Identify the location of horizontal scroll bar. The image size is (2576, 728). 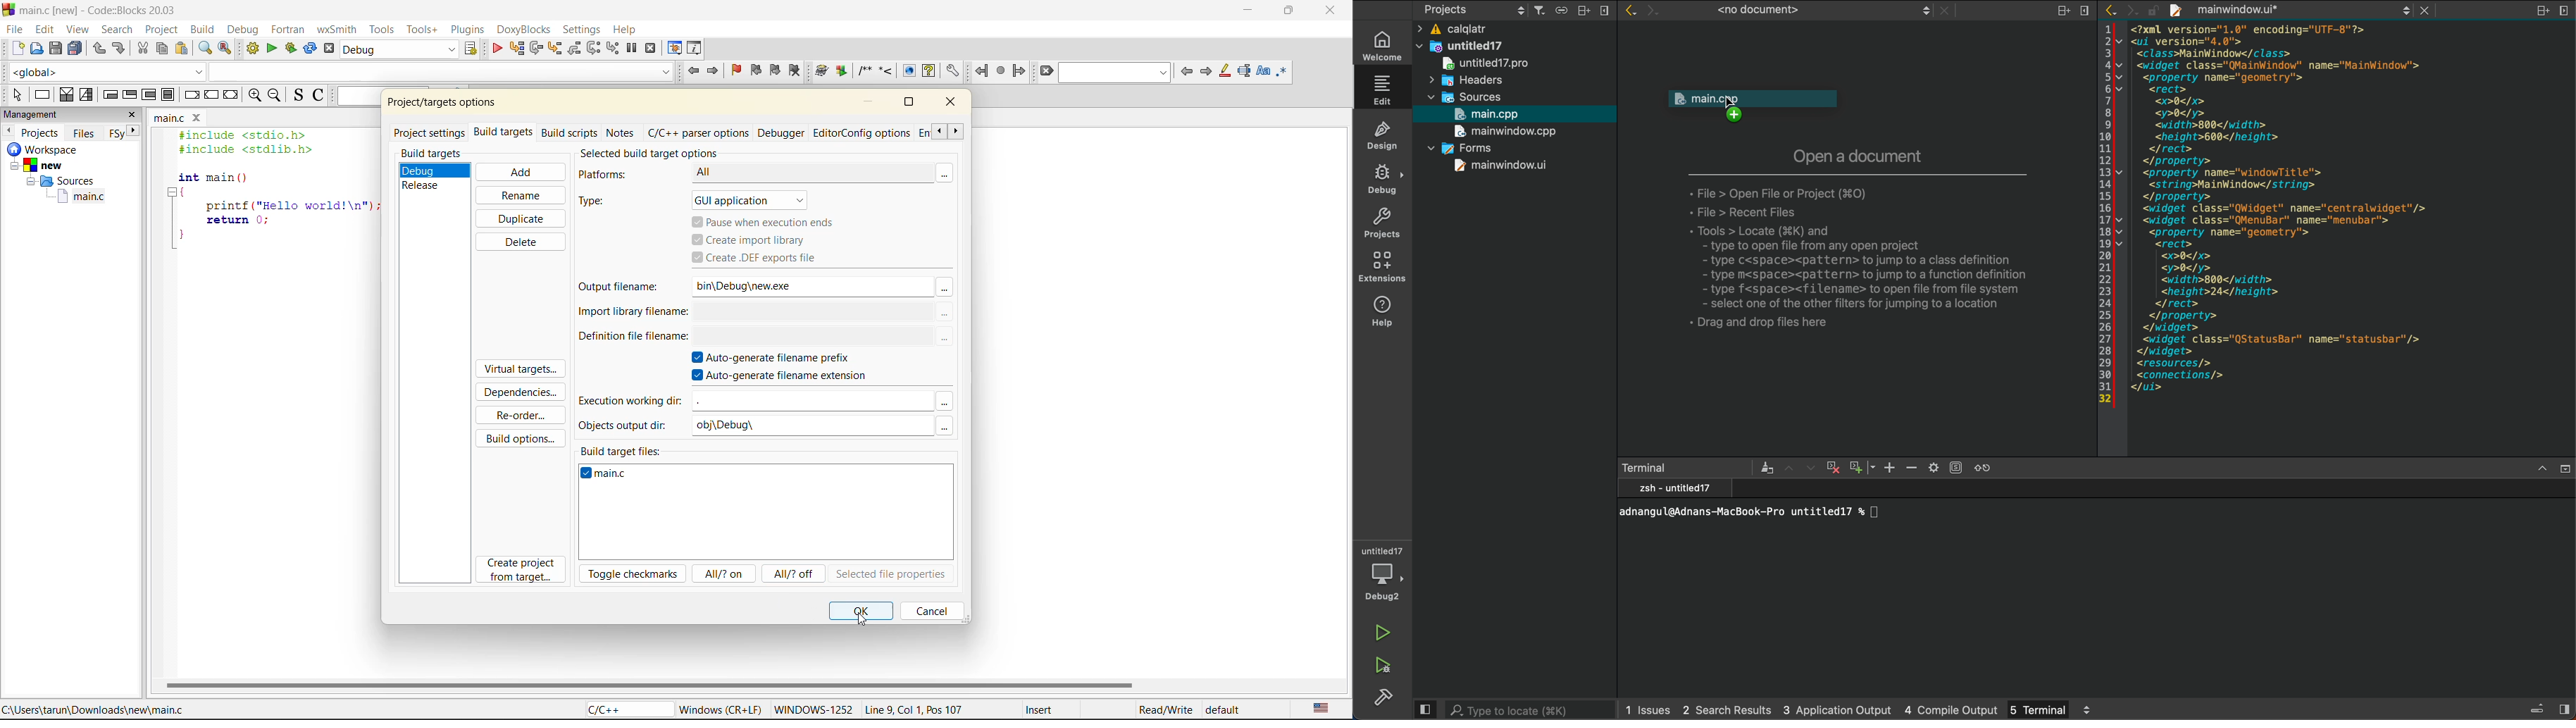
(649, 685).